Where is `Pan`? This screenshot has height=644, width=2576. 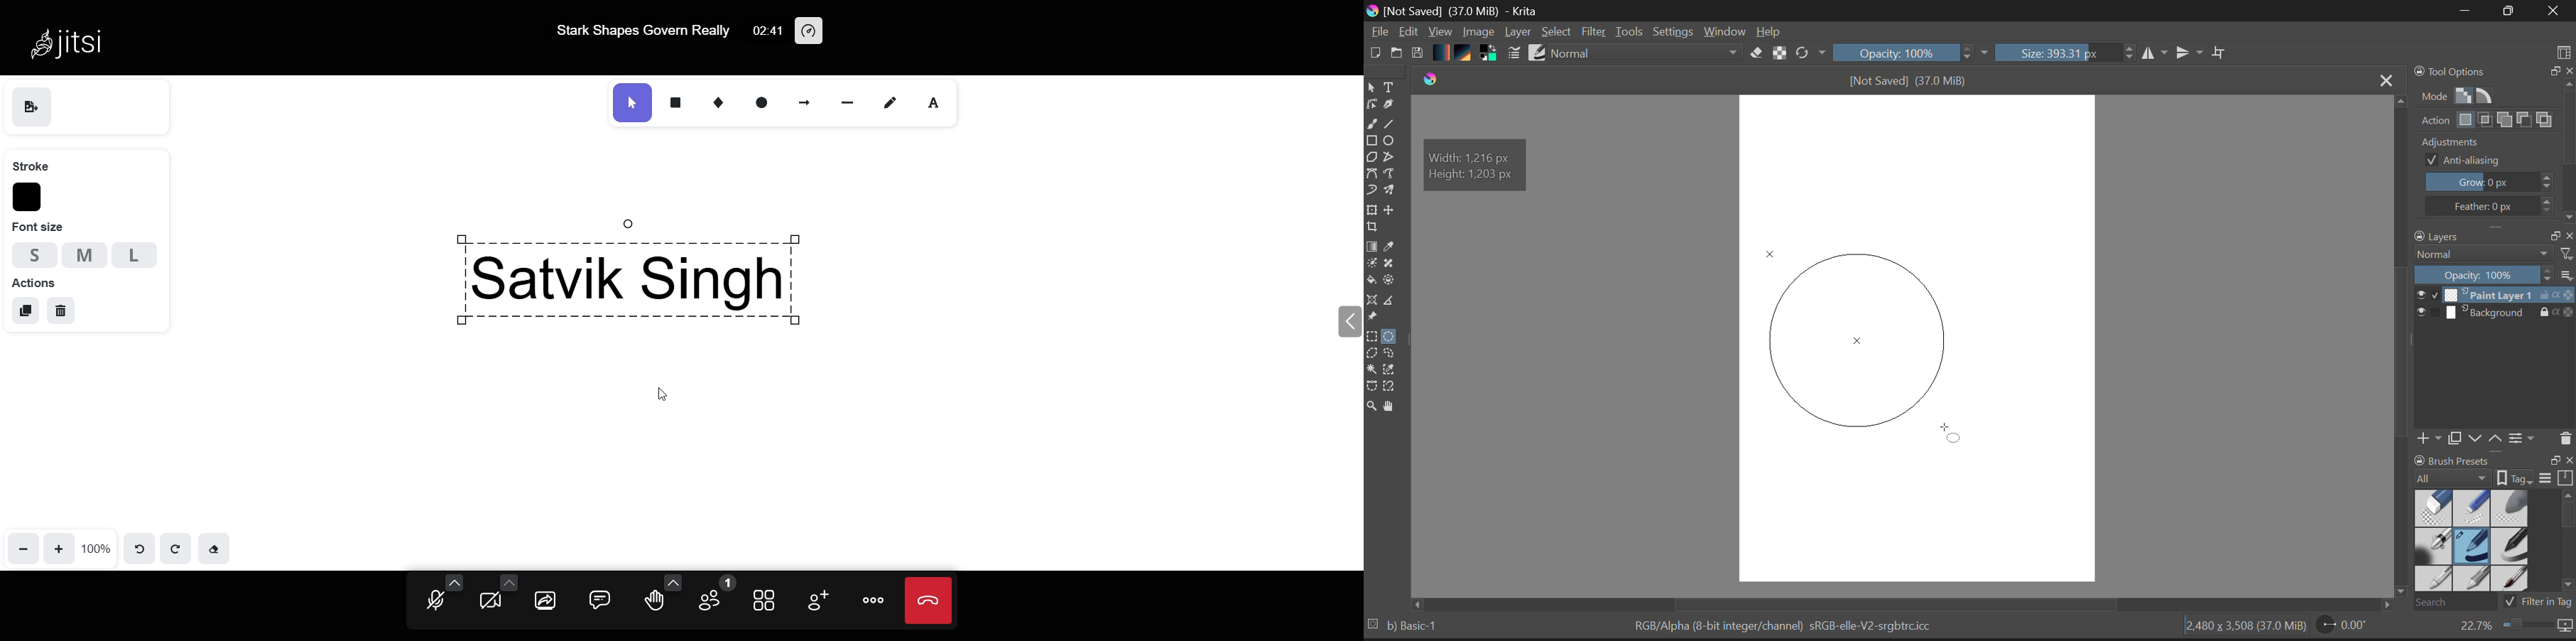 Pan is located at coordinates (1391, 406).